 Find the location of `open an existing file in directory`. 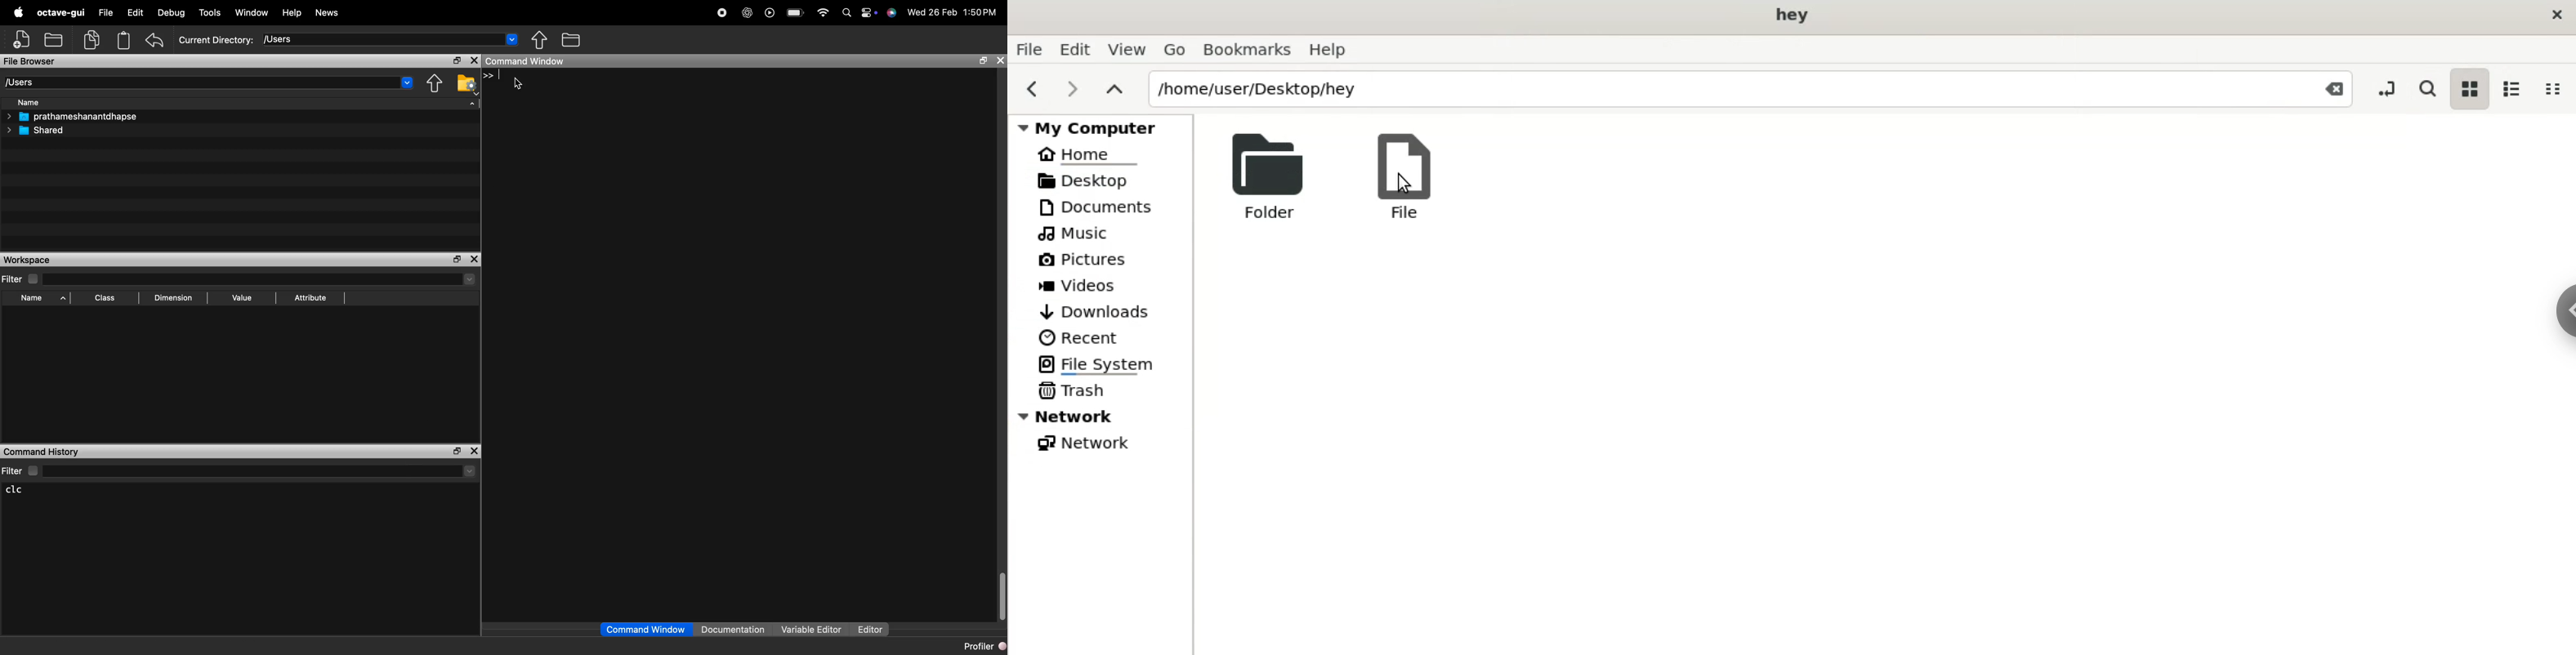

open an existing file in directory is located at coordinates (56, 39).